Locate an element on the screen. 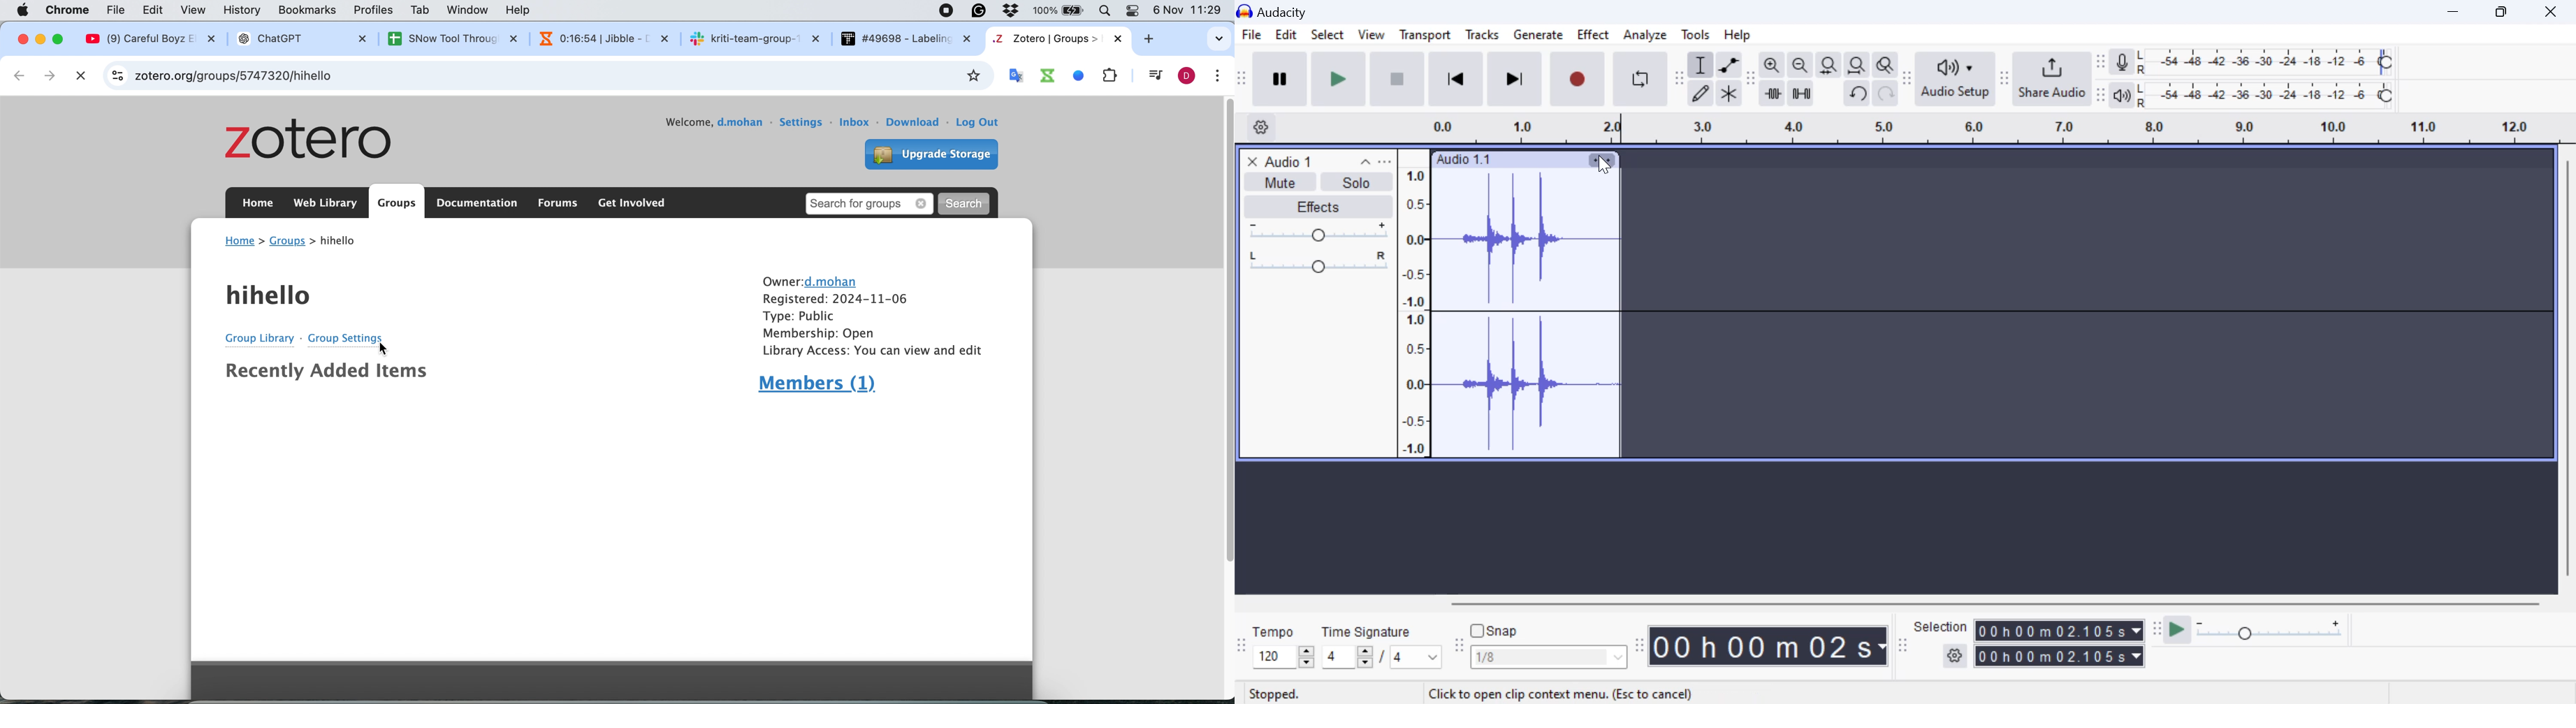 The width and height of the screenshot is (2576, 728). group name is located at coordinates (337, 242).